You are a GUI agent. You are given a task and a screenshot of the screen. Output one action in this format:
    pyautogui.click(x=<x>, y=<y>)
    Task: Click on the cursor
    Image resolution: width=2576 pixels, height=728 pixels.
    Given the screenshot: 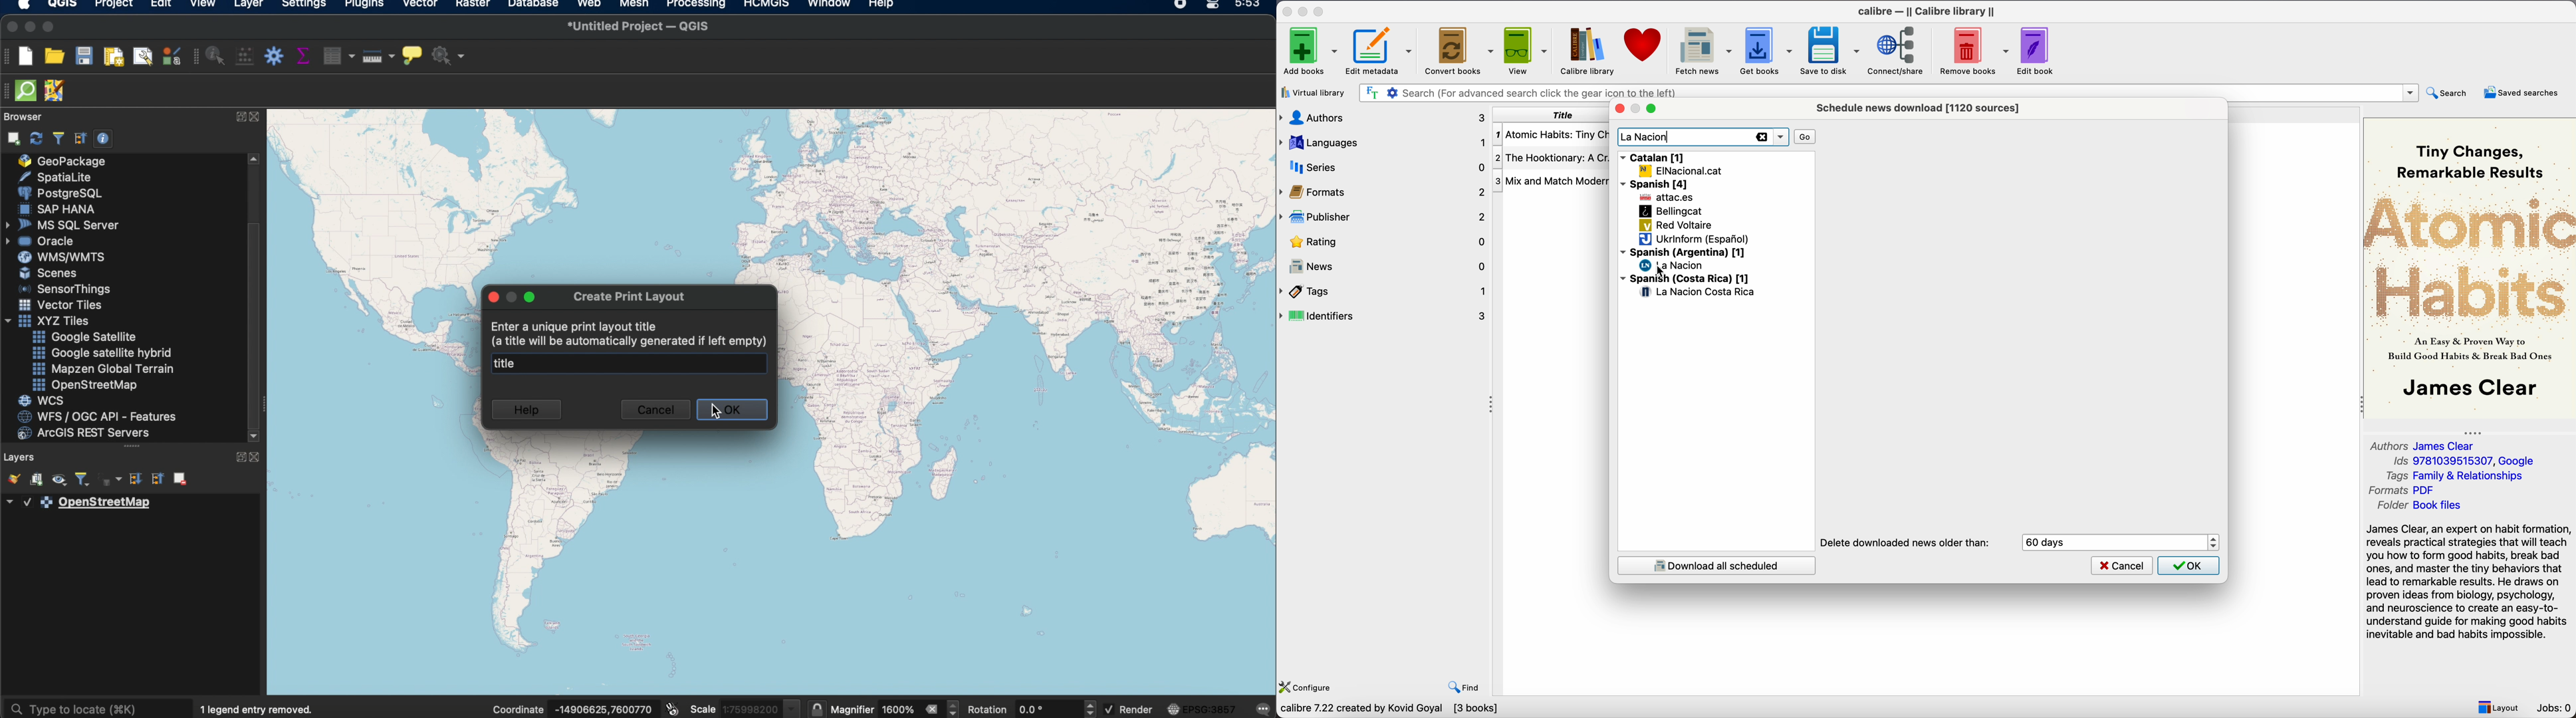 What is the action you would take?
    pyautogui.click(x=1657, y=270)
    